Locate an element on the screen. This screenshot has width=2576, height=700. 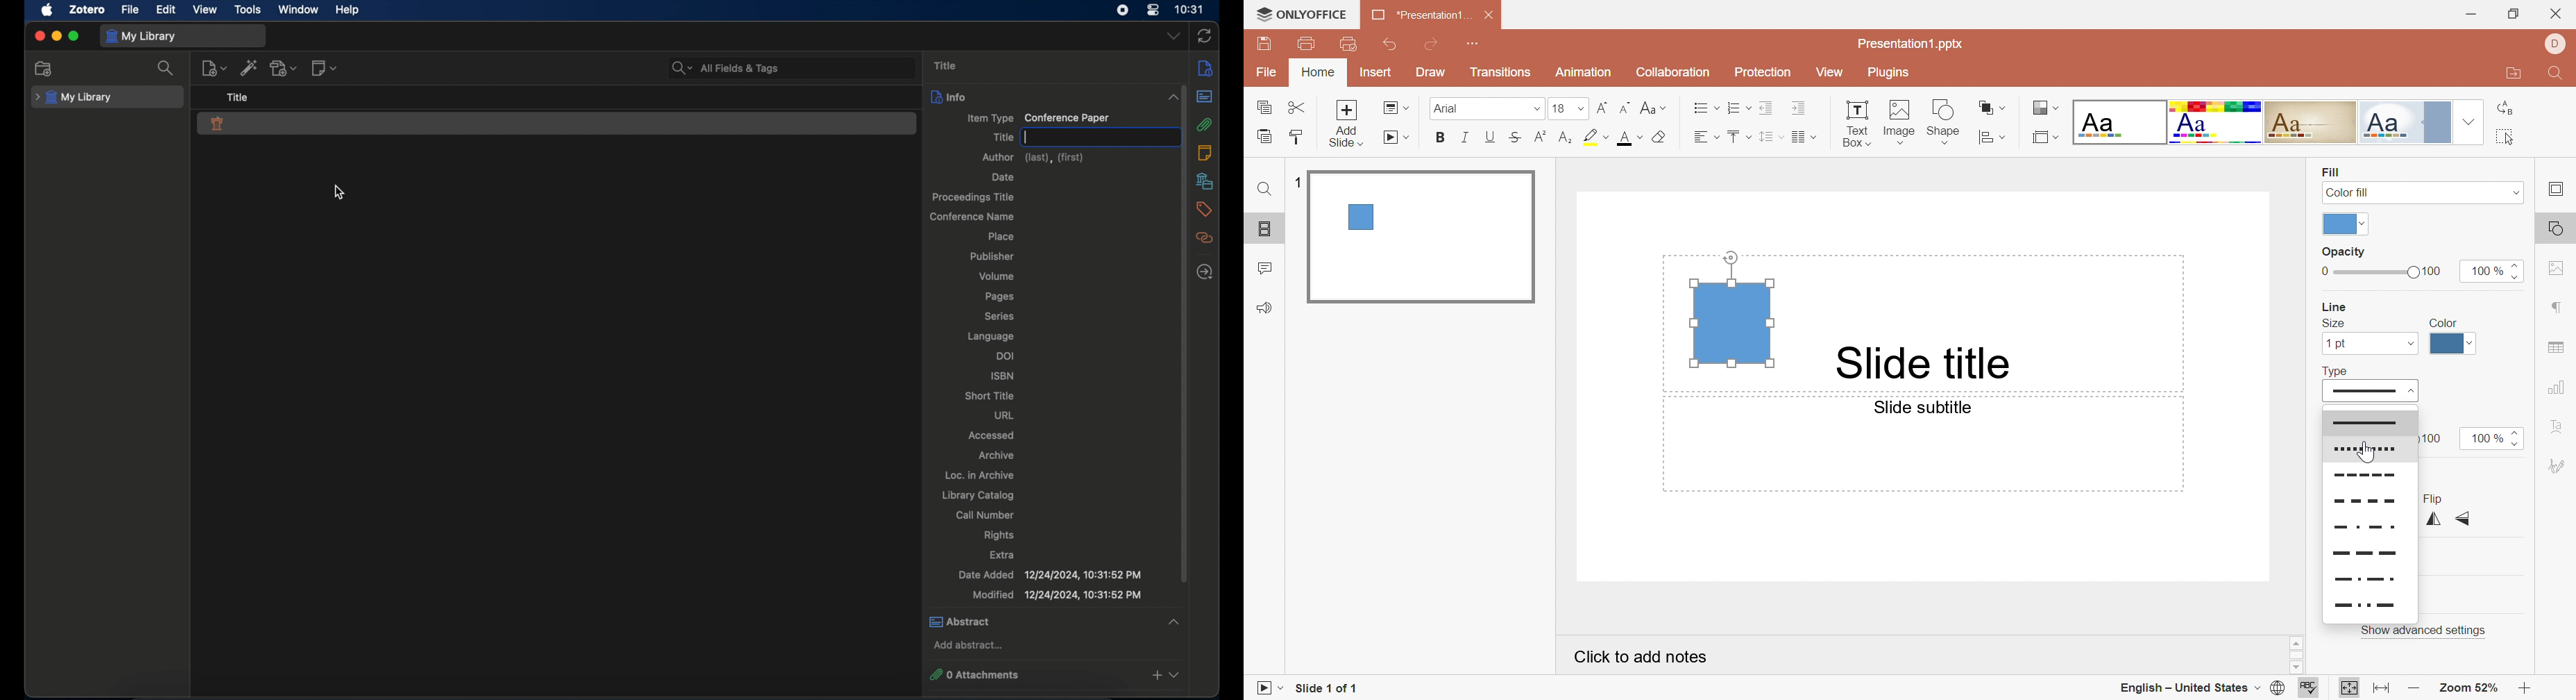
sync is located at coordinates (1205, 36).